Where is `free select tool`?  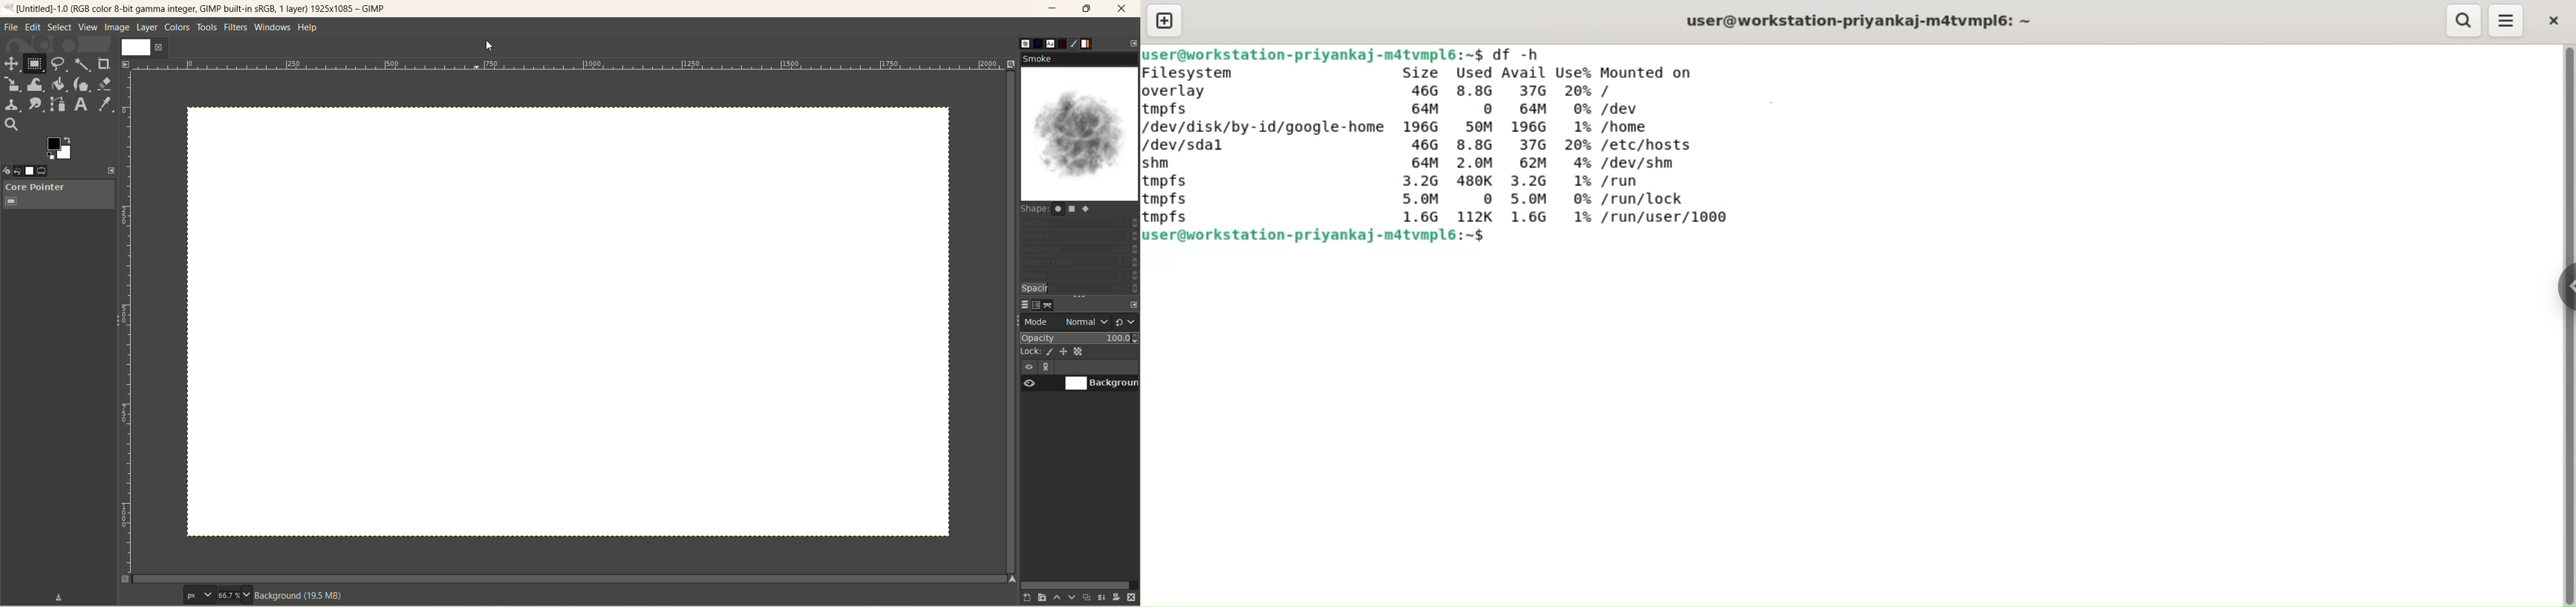
free select tool is located at coordinates (59, 64).